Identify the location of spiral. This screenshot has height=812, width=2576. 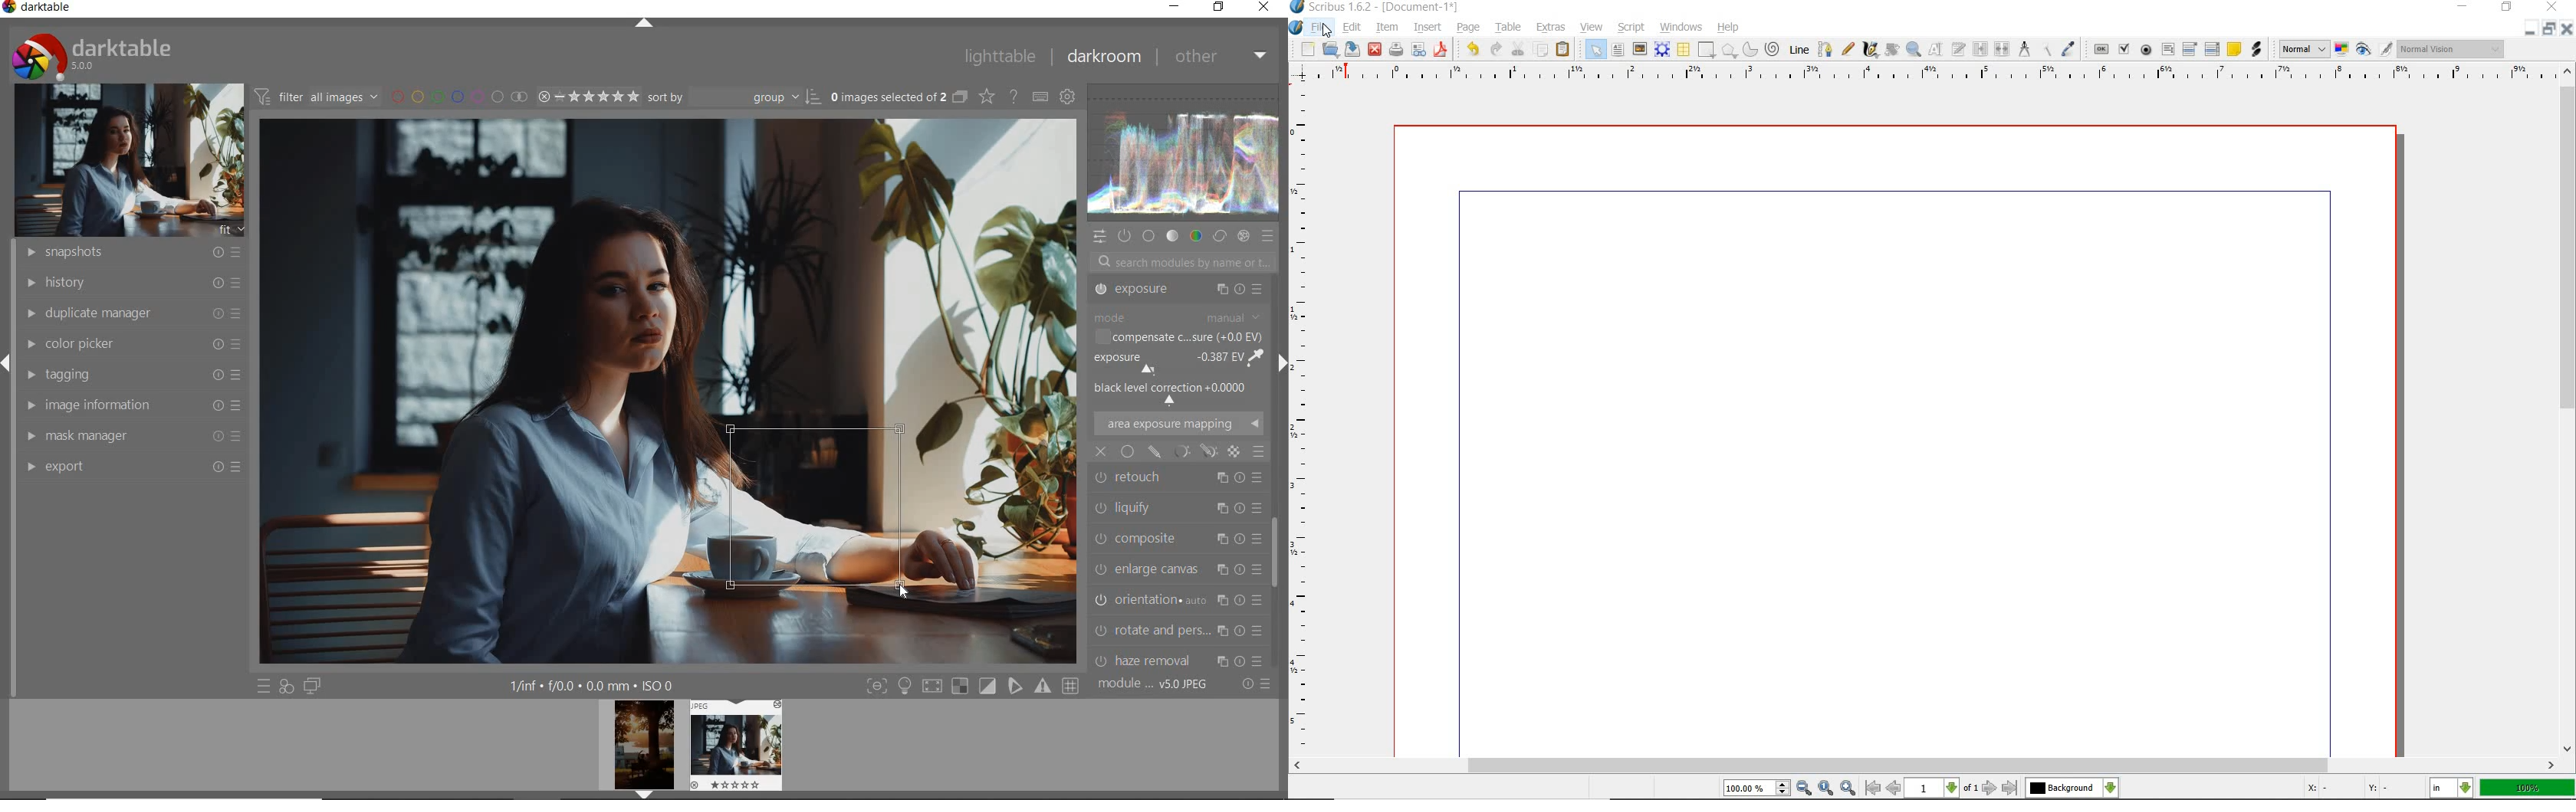
(1773, 48).